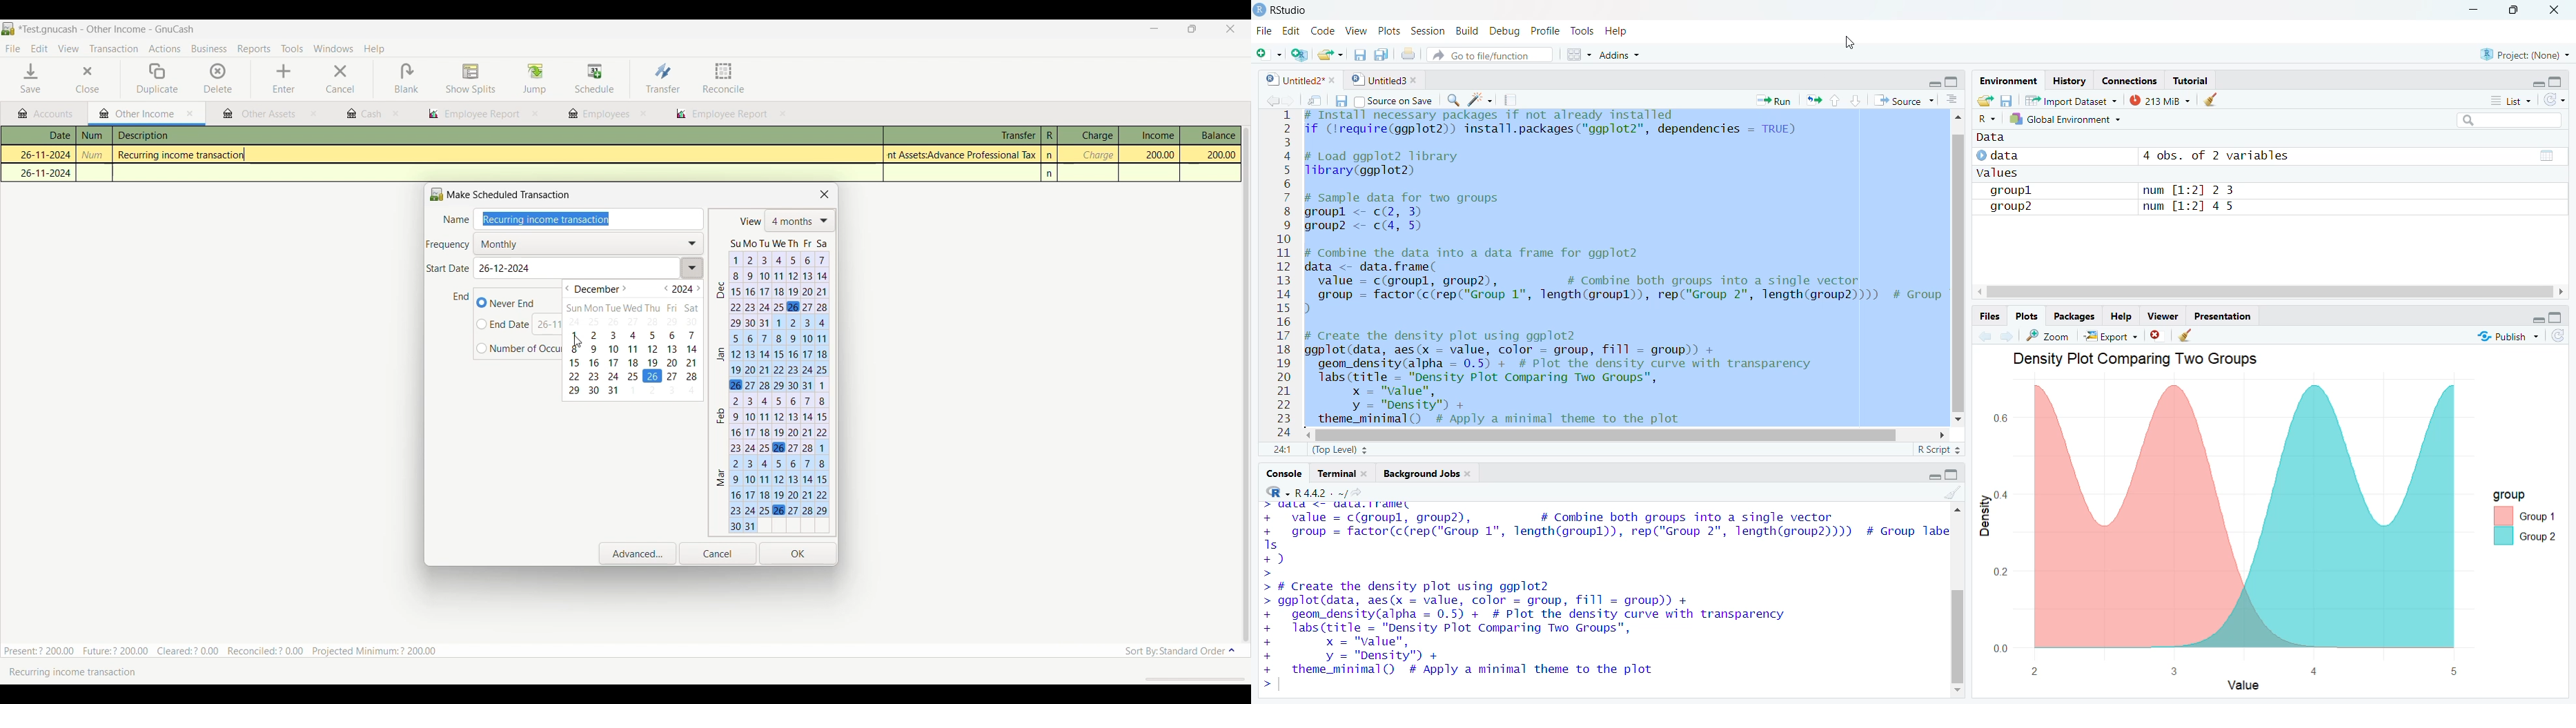 This screenshot has height=728, width=2576. What do you see at coordinates (2514, 10) in the screenshot?
I see `maximize` at bounding box center [2514, 10].